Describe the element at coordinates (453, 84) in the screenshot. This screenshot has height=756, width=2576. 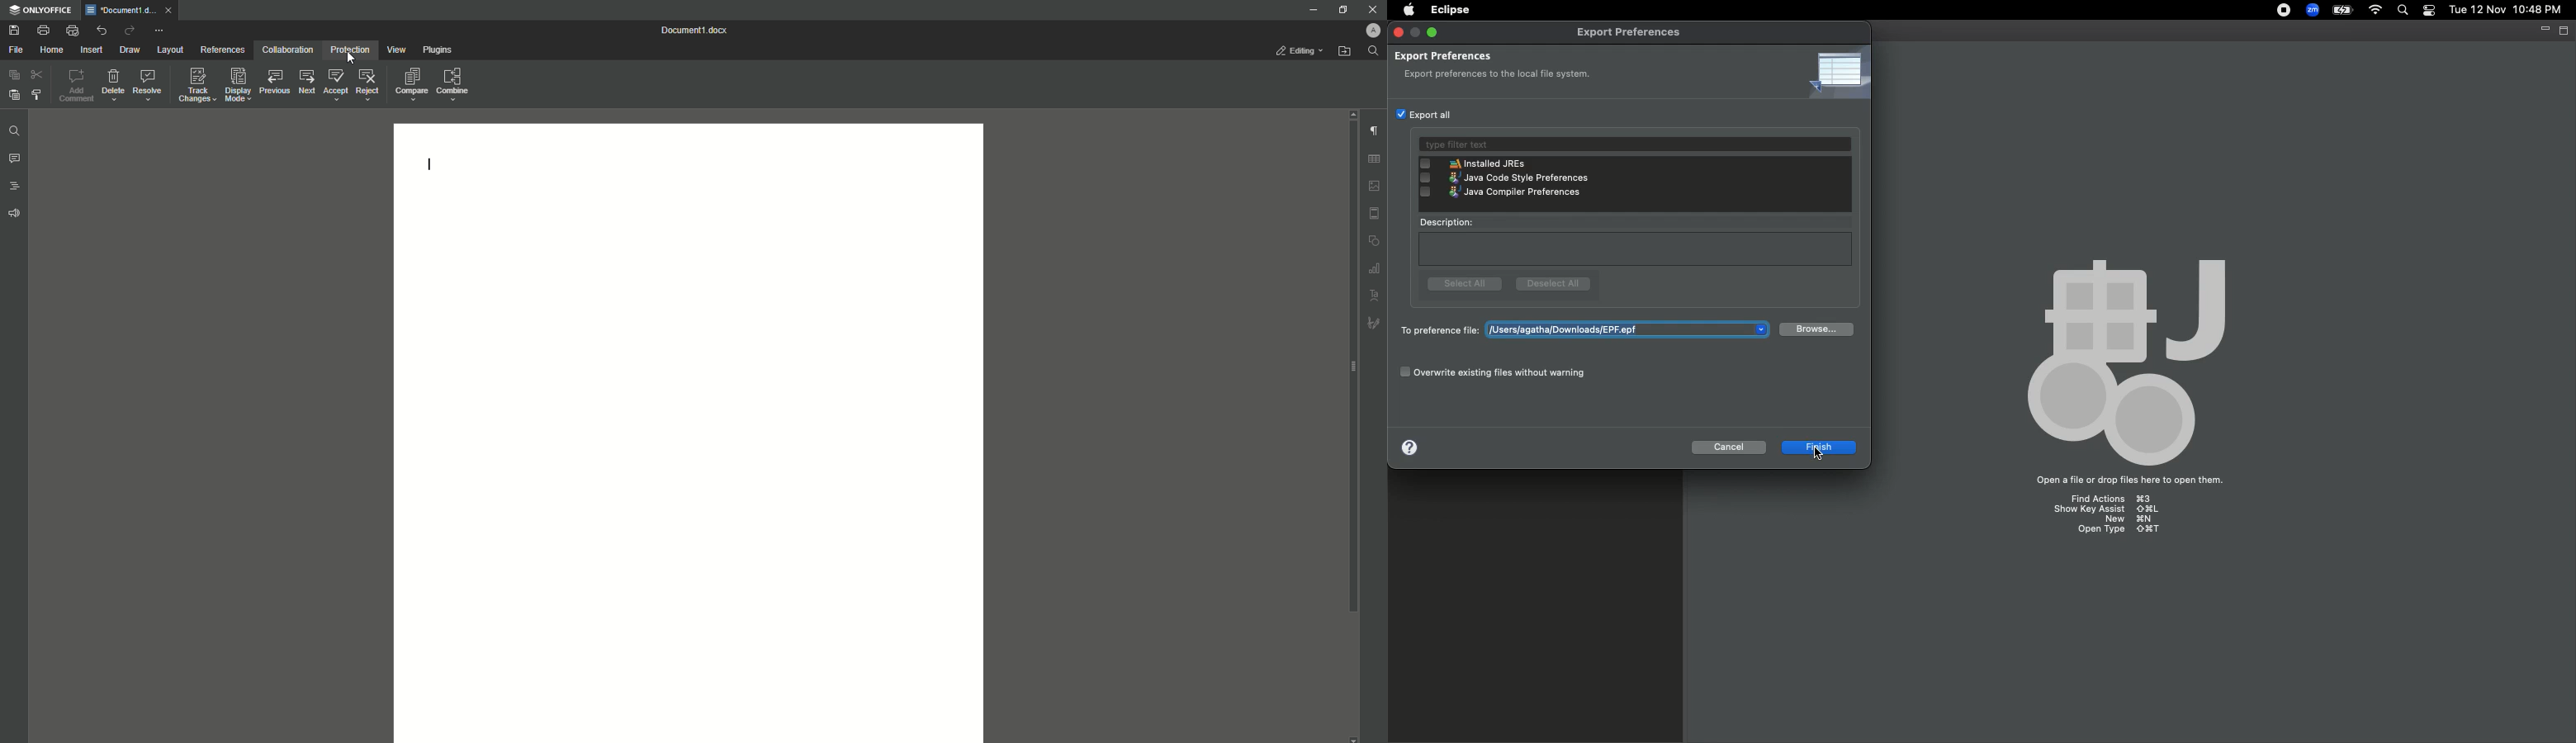
I see `Combine` at that location.